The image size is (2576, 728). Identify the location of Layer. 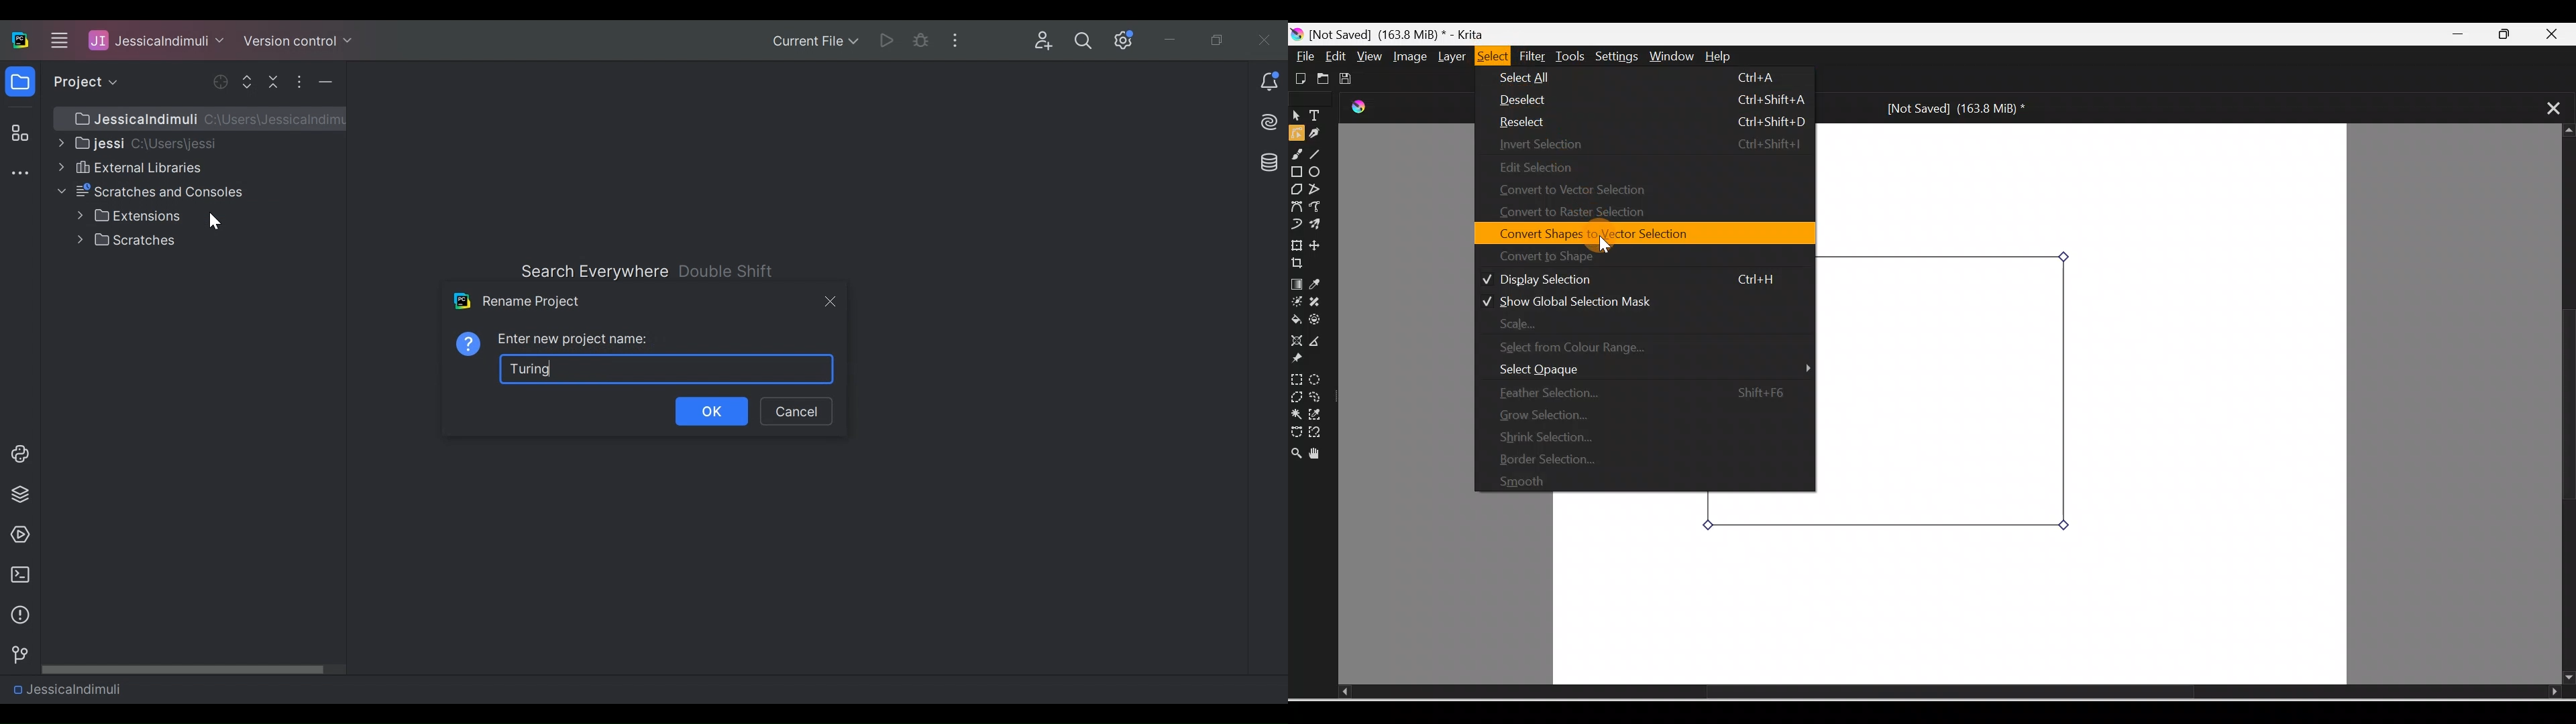
(1449, 57).